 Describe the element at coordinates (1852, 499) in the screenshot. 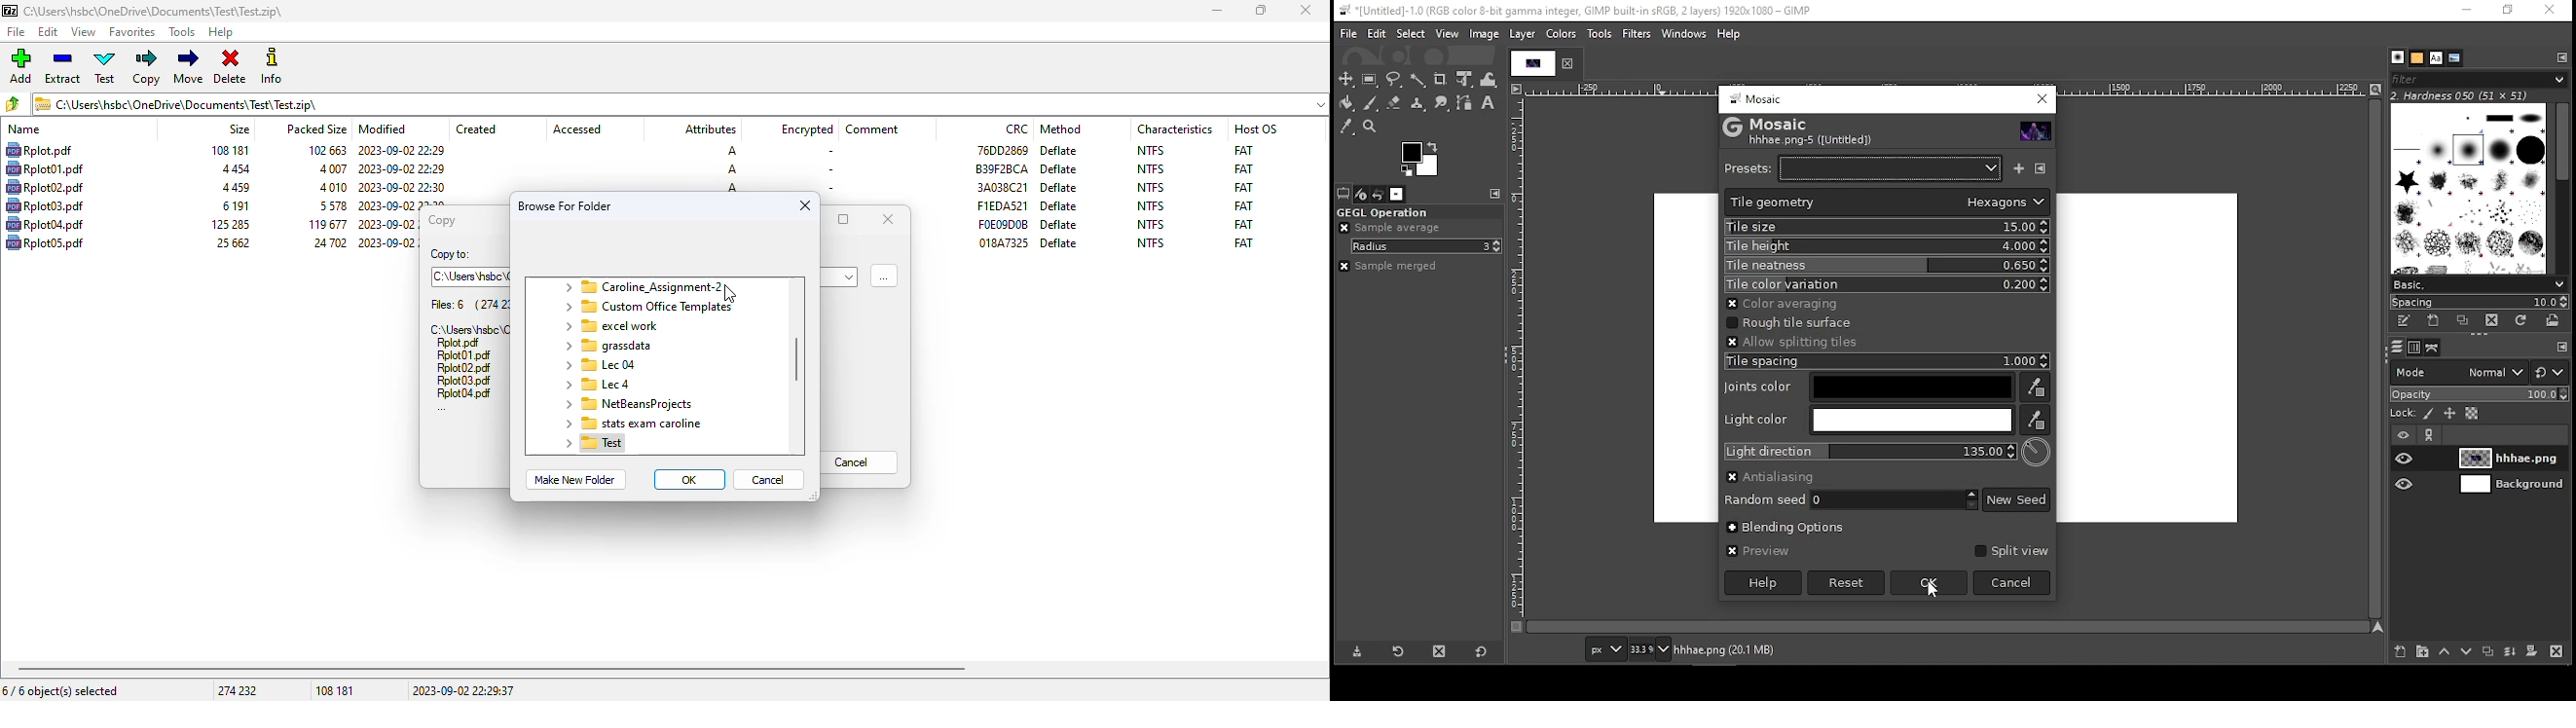

I see `random speed` at that location.